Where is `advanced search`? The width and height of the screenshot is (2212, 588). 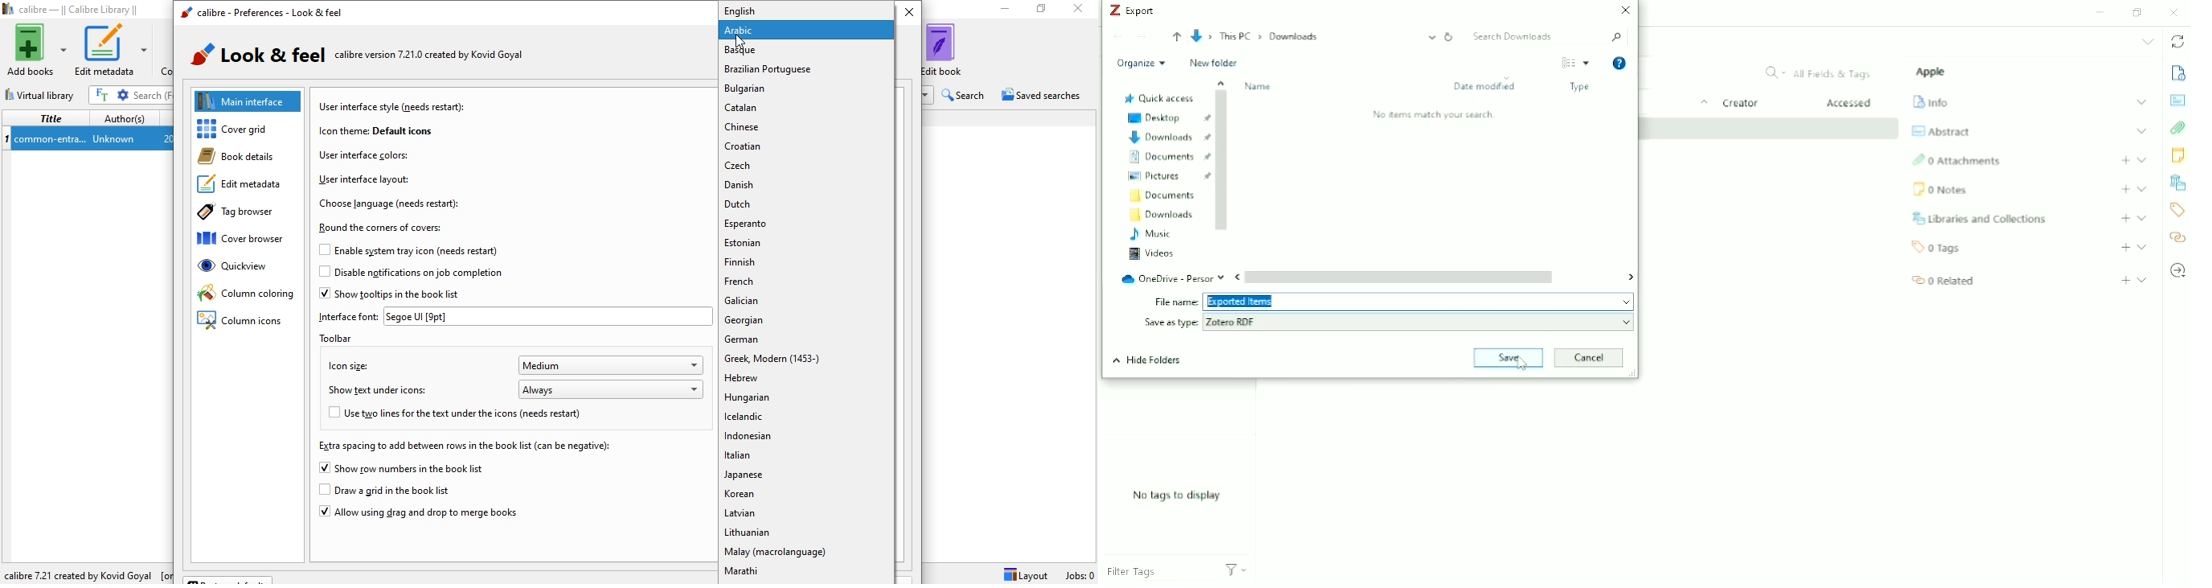
advanced search is located at coordinates (124, 95).